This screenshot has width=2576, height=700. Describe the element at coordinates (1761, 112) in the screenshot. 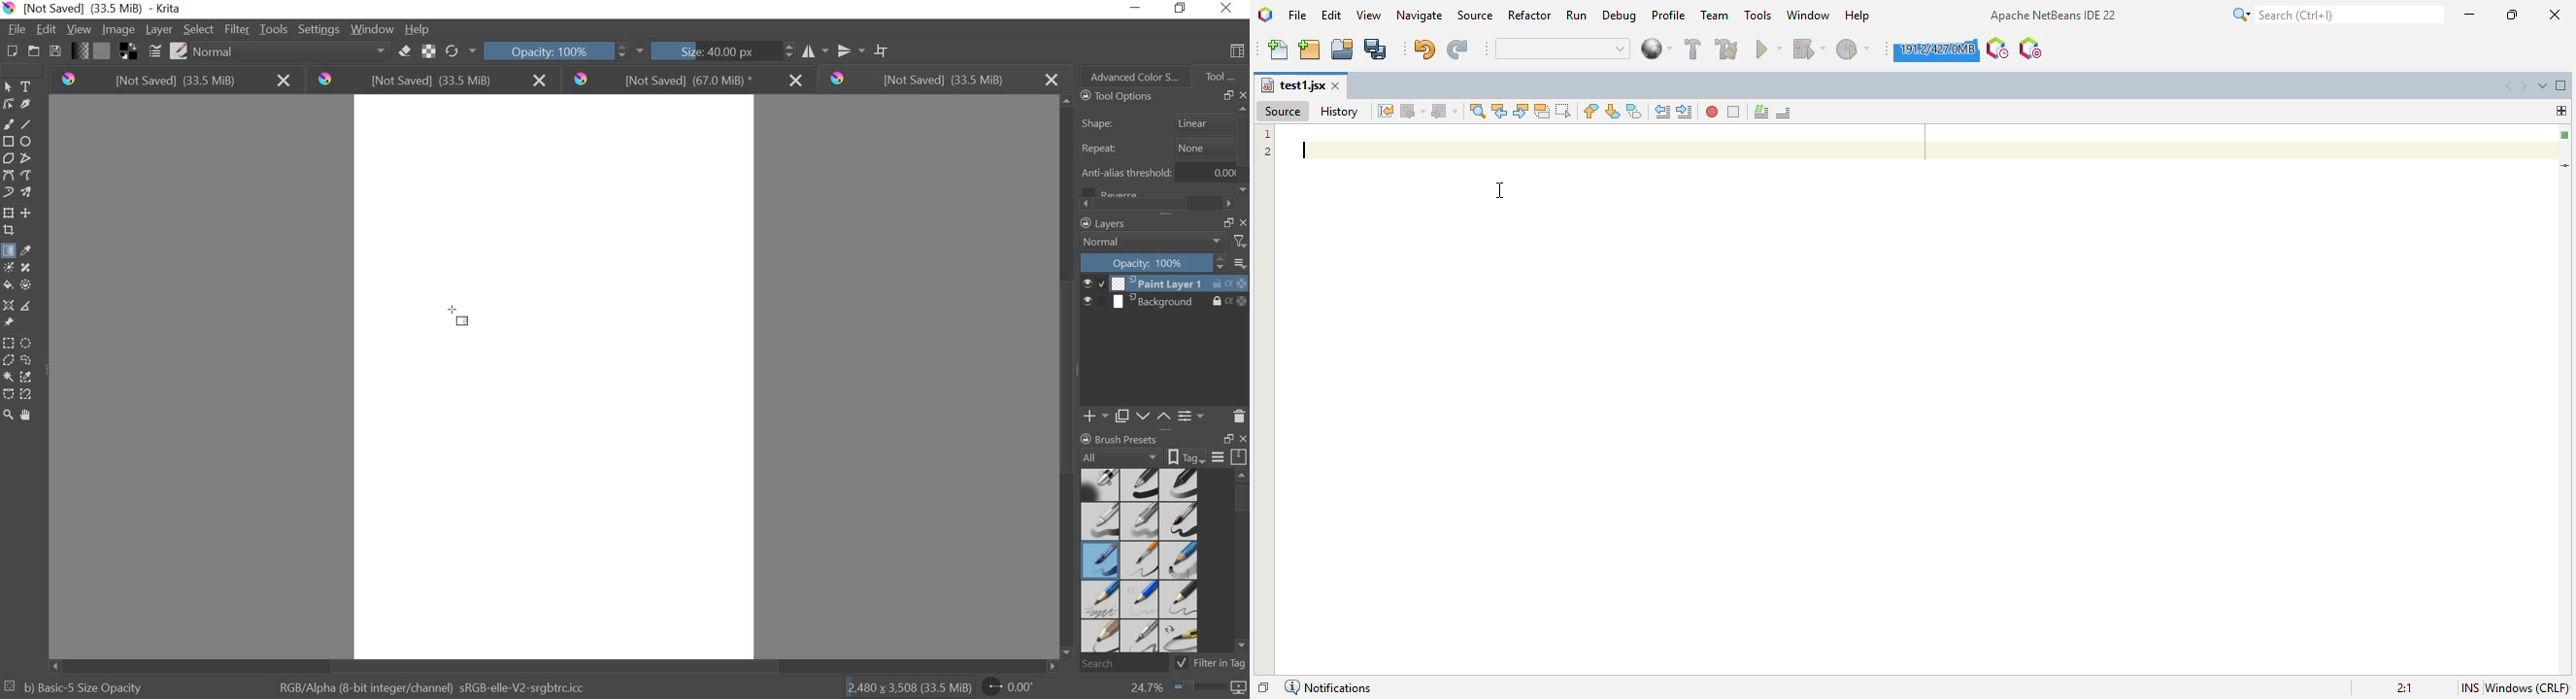

I see `comment` at that location.